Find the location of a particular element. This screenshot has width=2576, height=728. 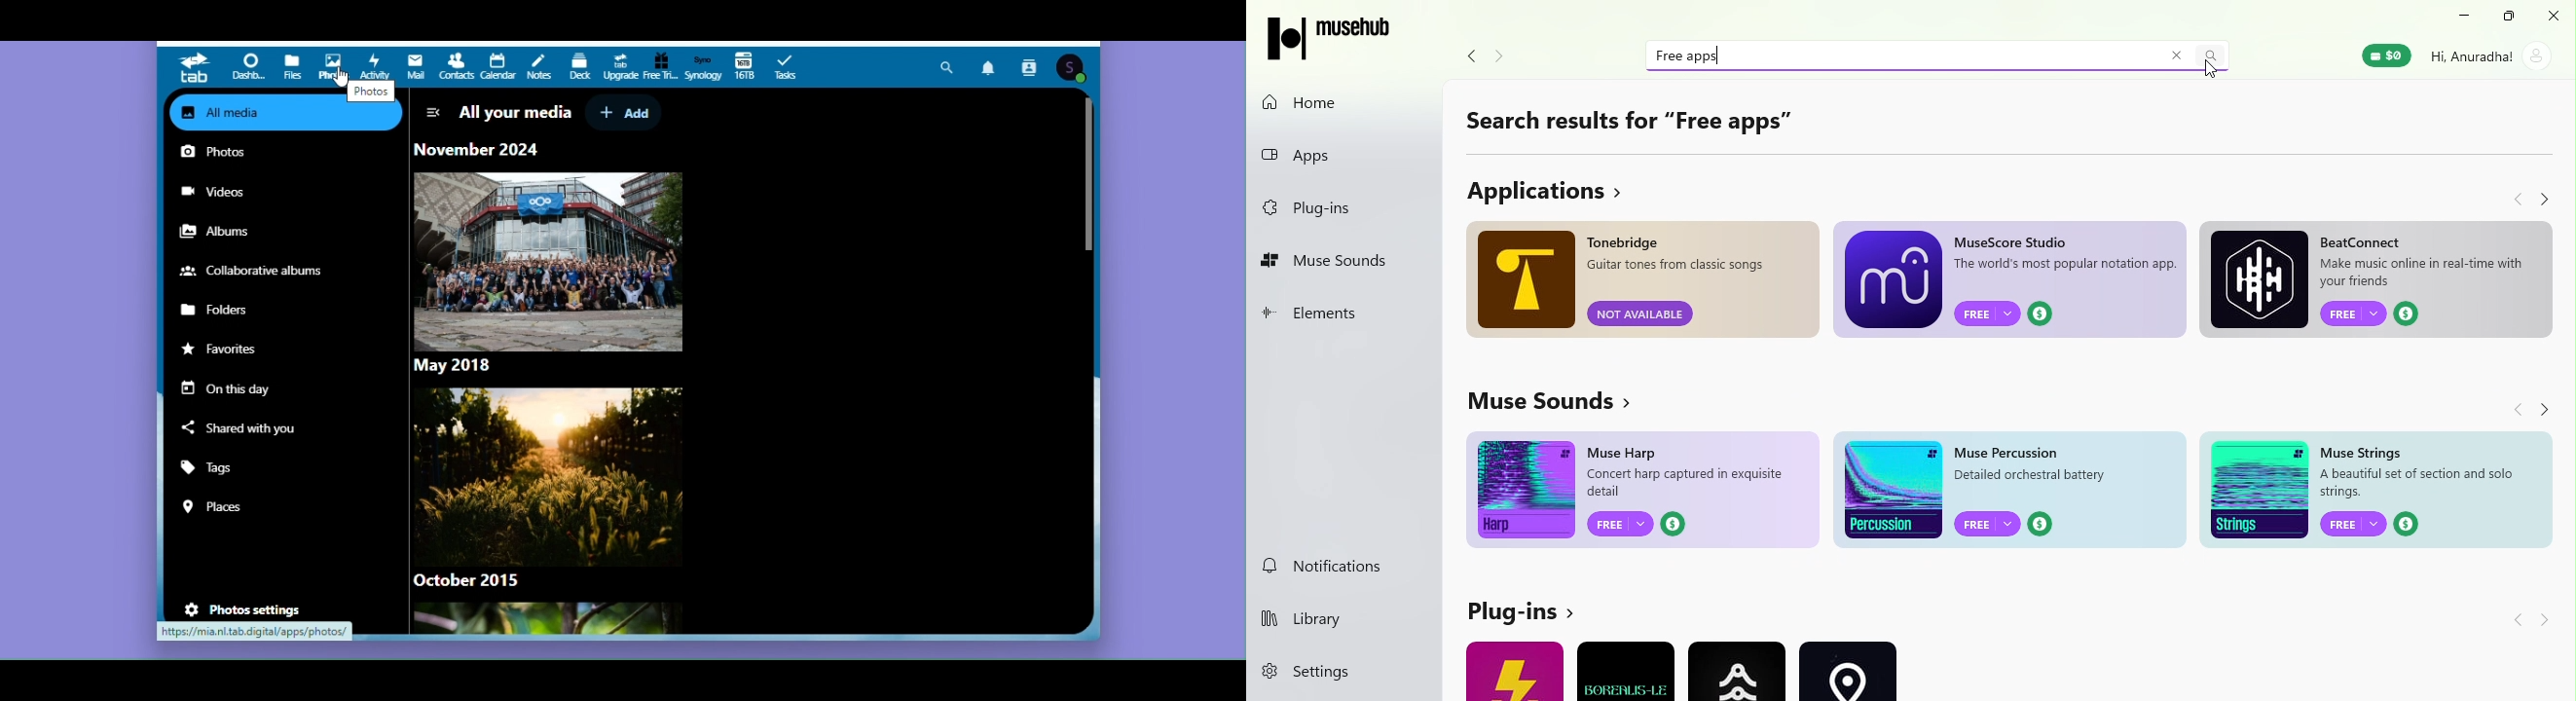

Collaborative albums is located at coordinates (254, 271).